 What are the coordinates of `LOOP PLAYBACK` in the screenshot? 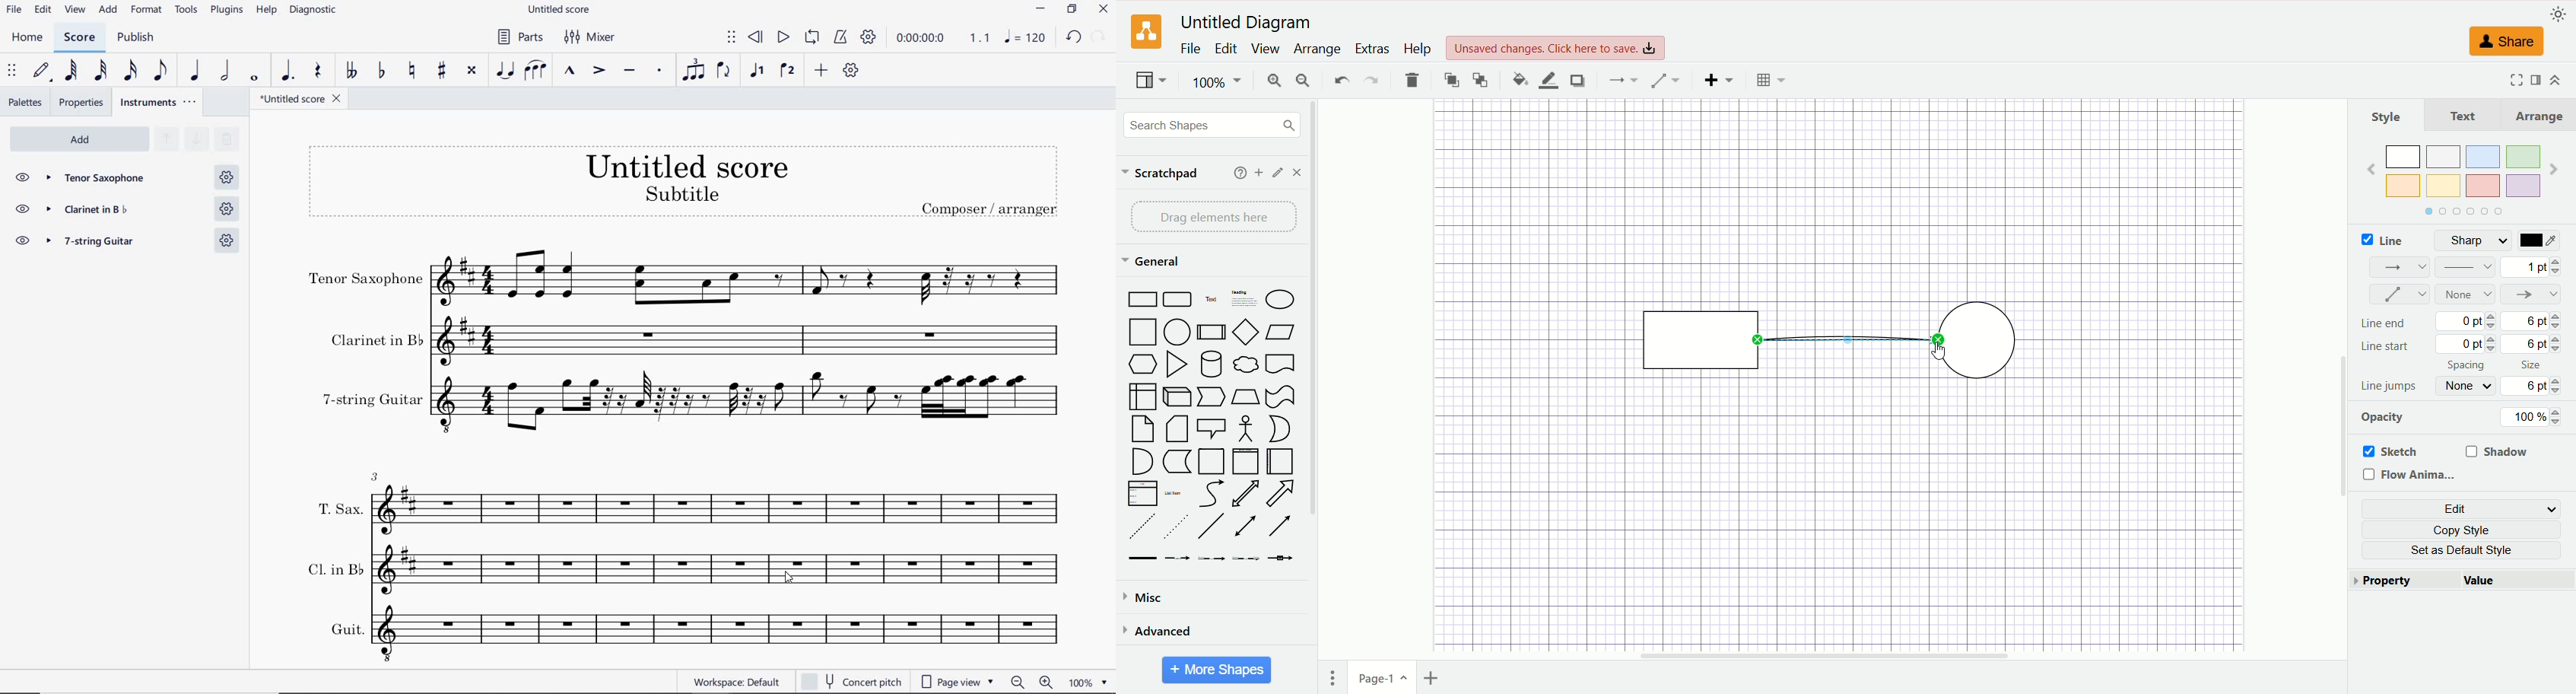 It's located at (811, 38).